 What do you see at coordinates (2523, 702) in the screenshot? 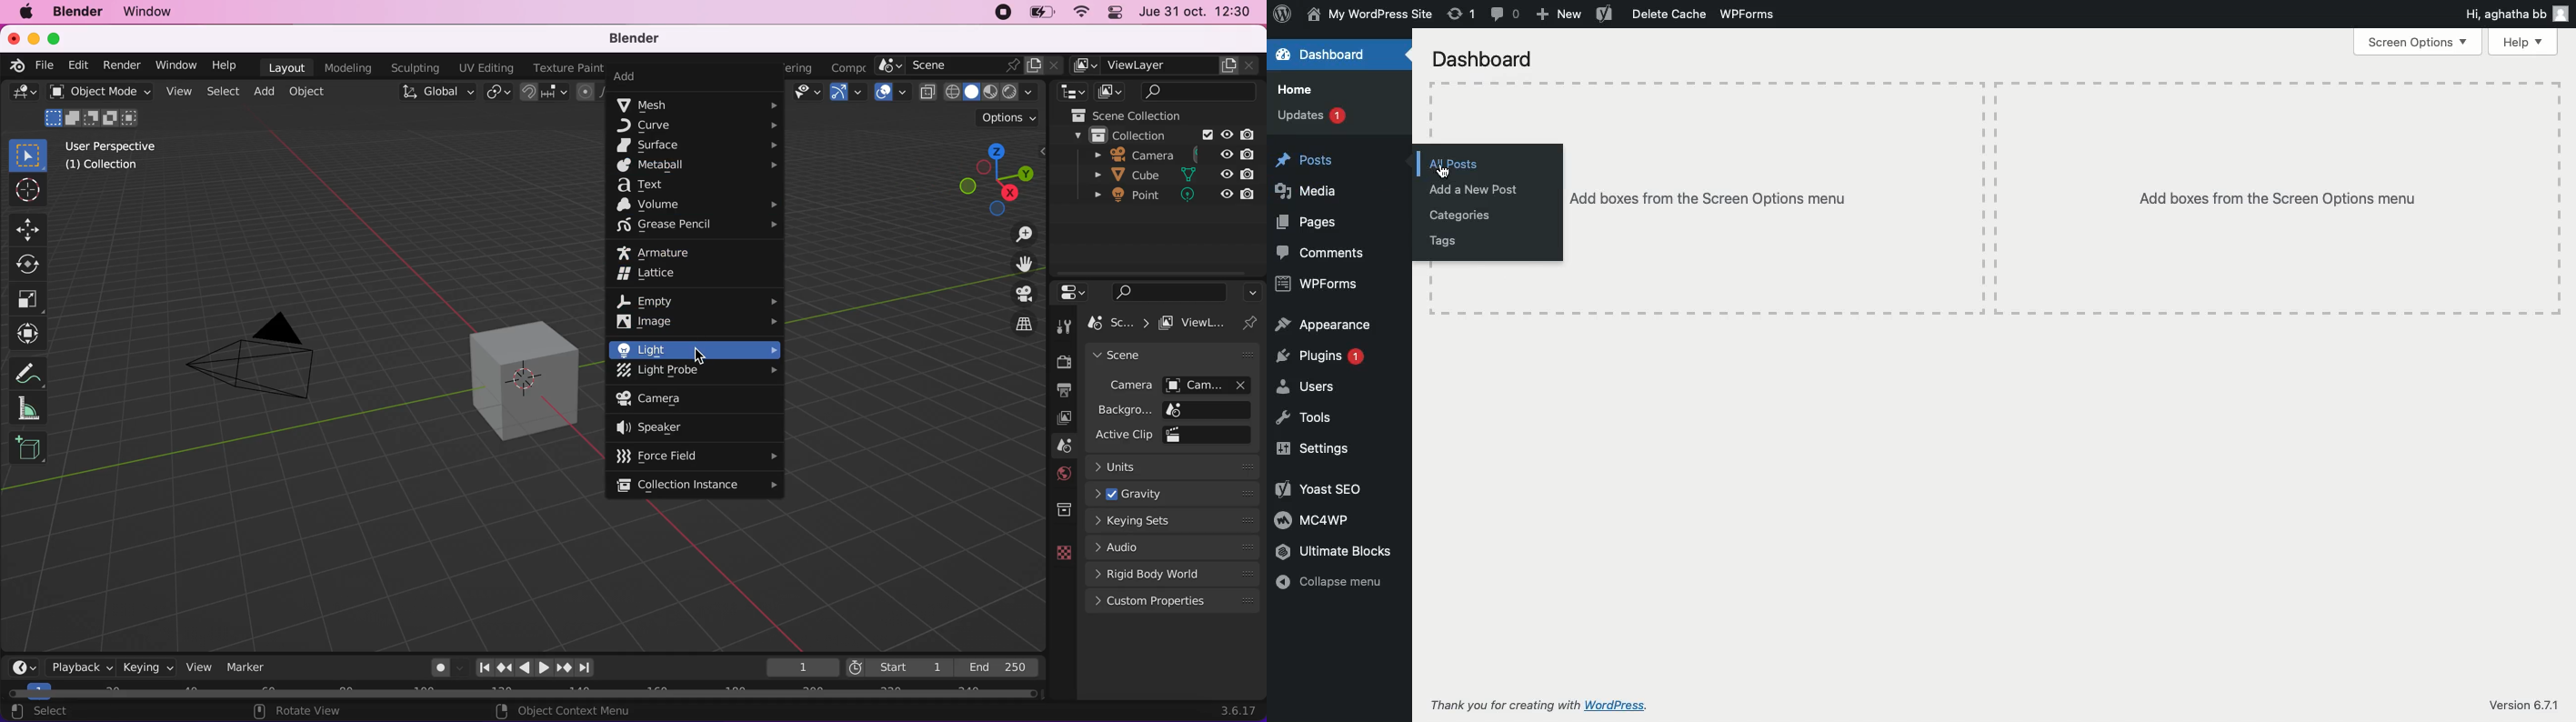
I see `Version 6.7.1` at bounding box center [2523, 702].